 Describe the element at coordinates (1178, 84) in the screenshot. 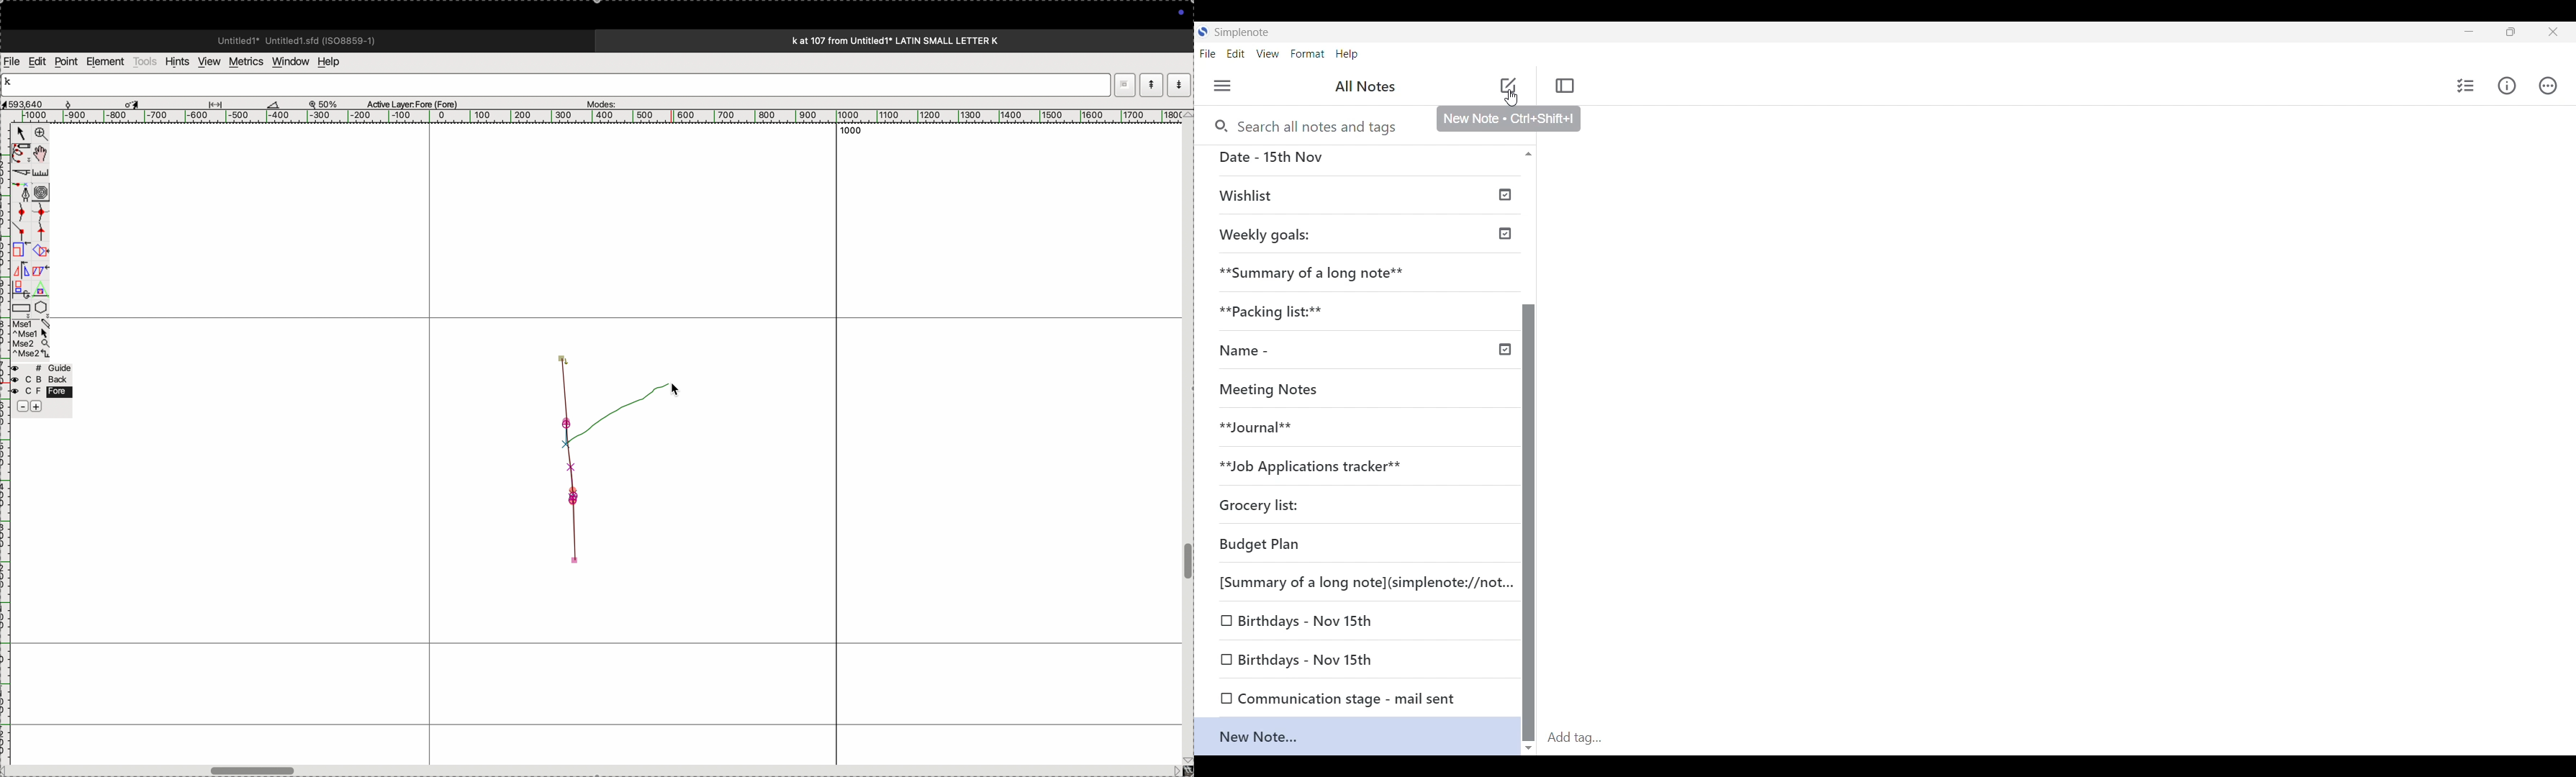

I see `.` at that location.